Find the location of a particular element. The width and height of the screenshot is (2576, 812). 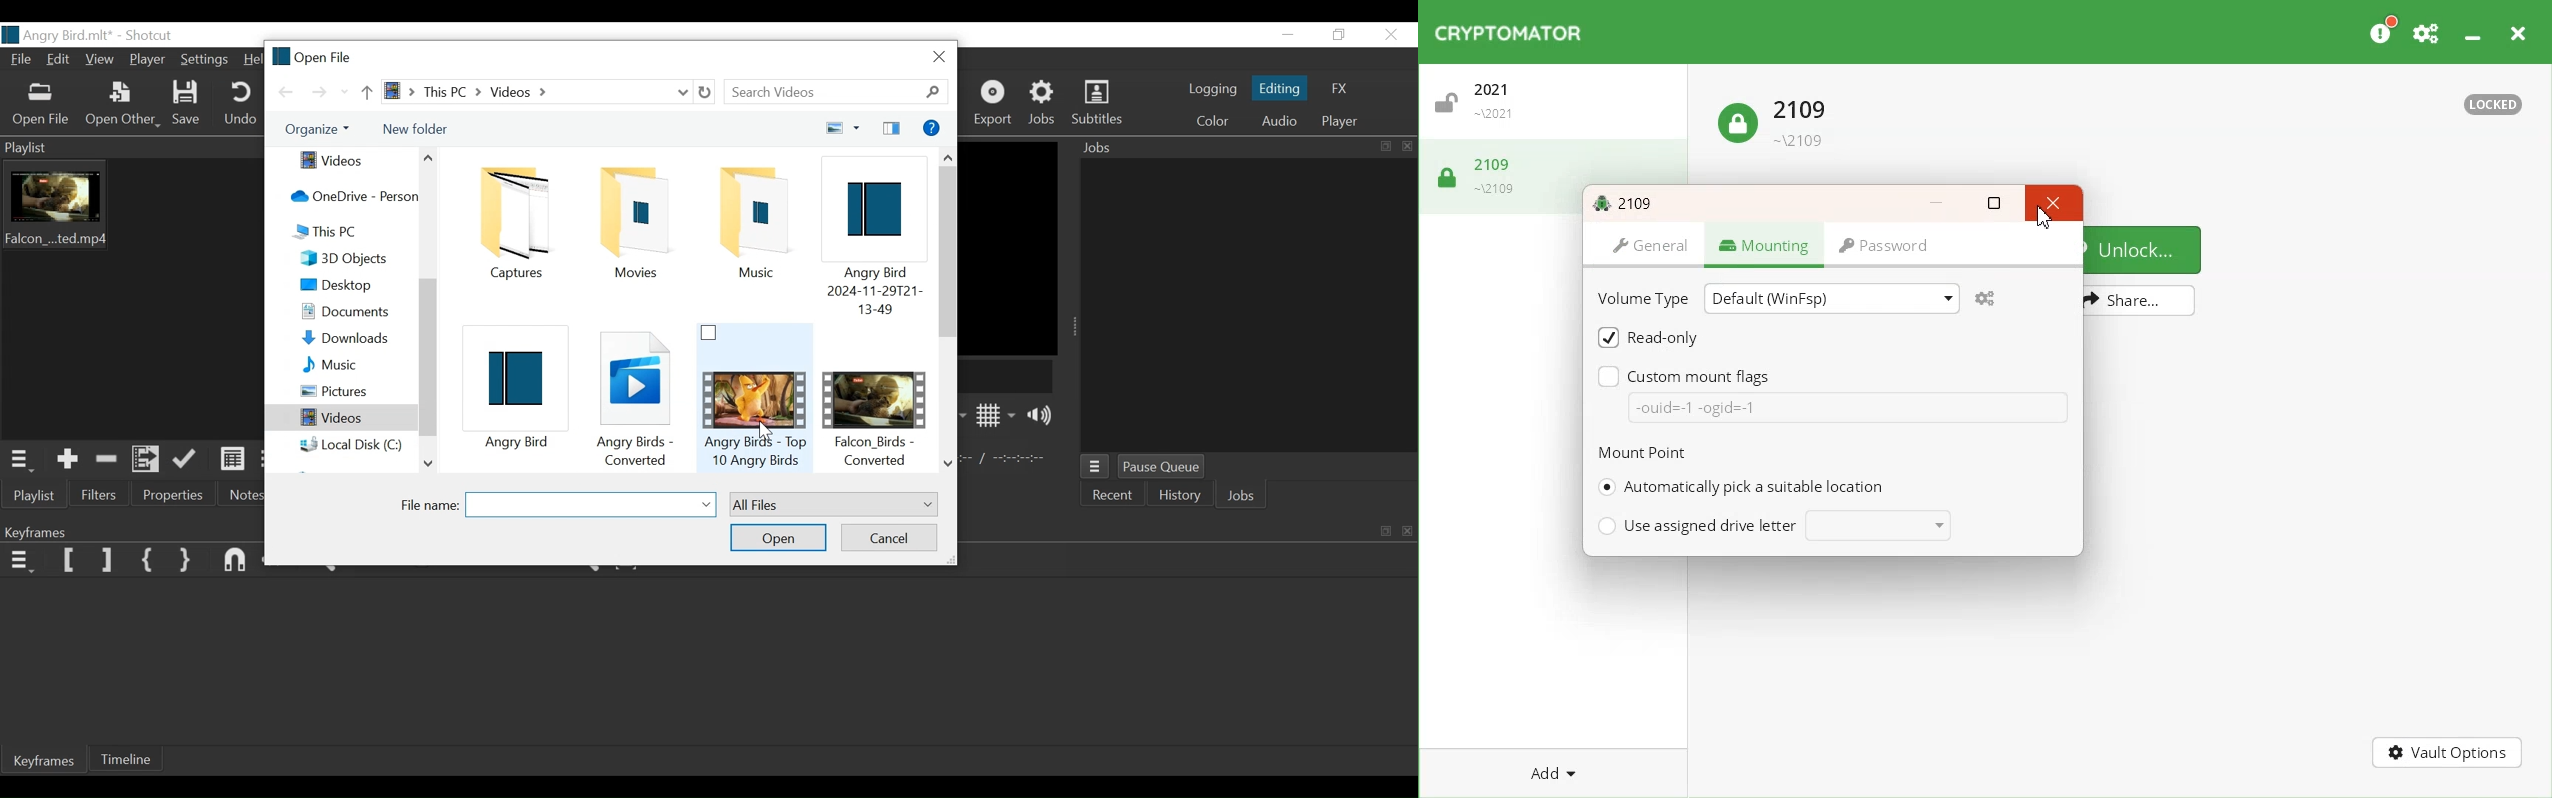

Scroll down is located at coordinates (949, 464).